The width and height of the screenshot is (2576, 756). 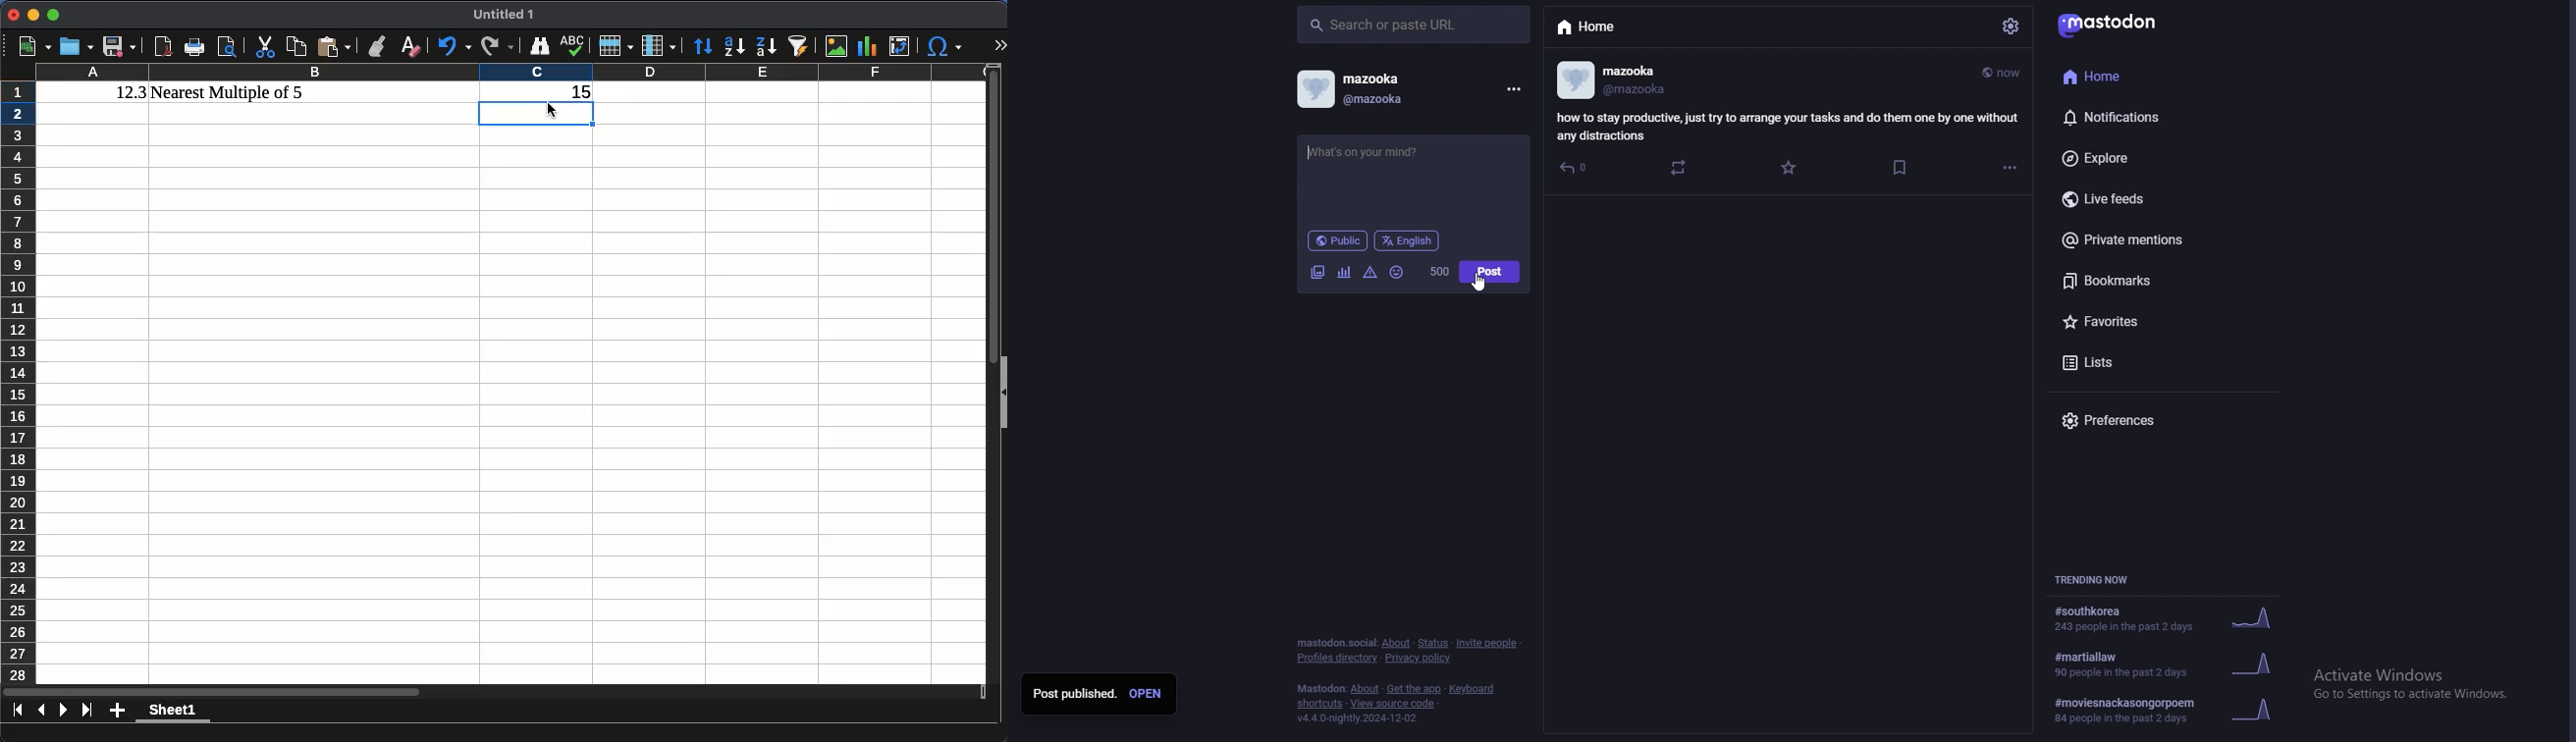 I want to click on row, so click(x=615, y=45).